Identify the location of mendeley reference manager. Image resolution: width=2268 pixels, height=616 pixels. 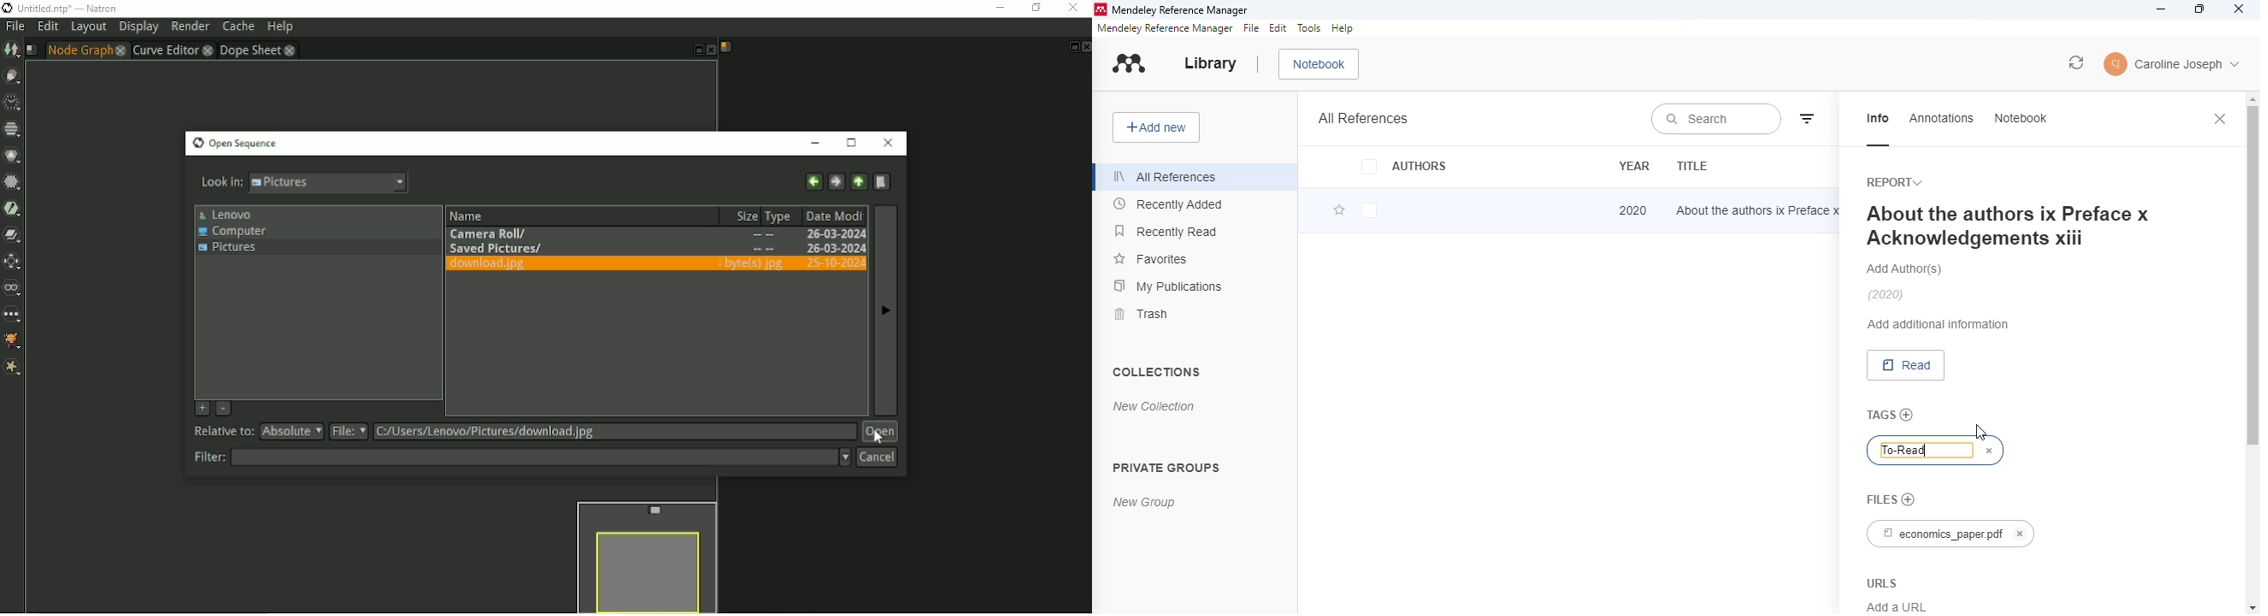
(1181, 10).